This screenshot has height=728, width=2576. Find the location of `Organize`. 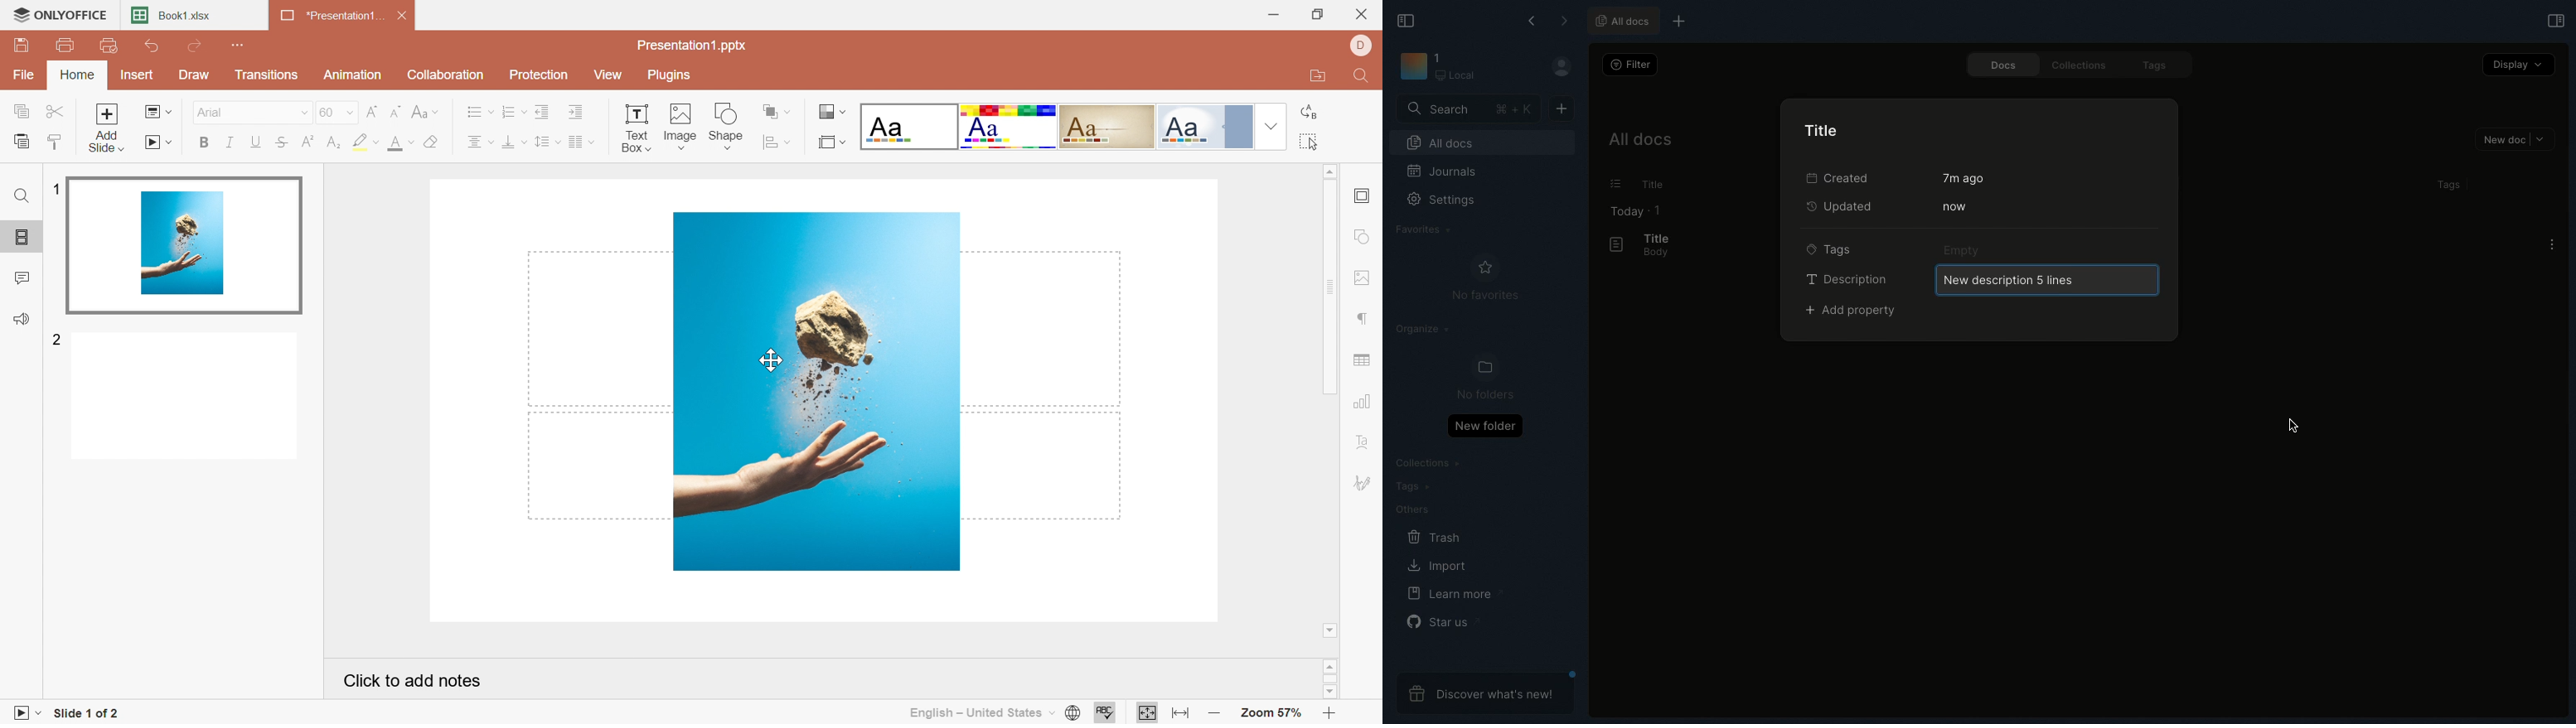

Organize is located at coordinates (1425, 331).